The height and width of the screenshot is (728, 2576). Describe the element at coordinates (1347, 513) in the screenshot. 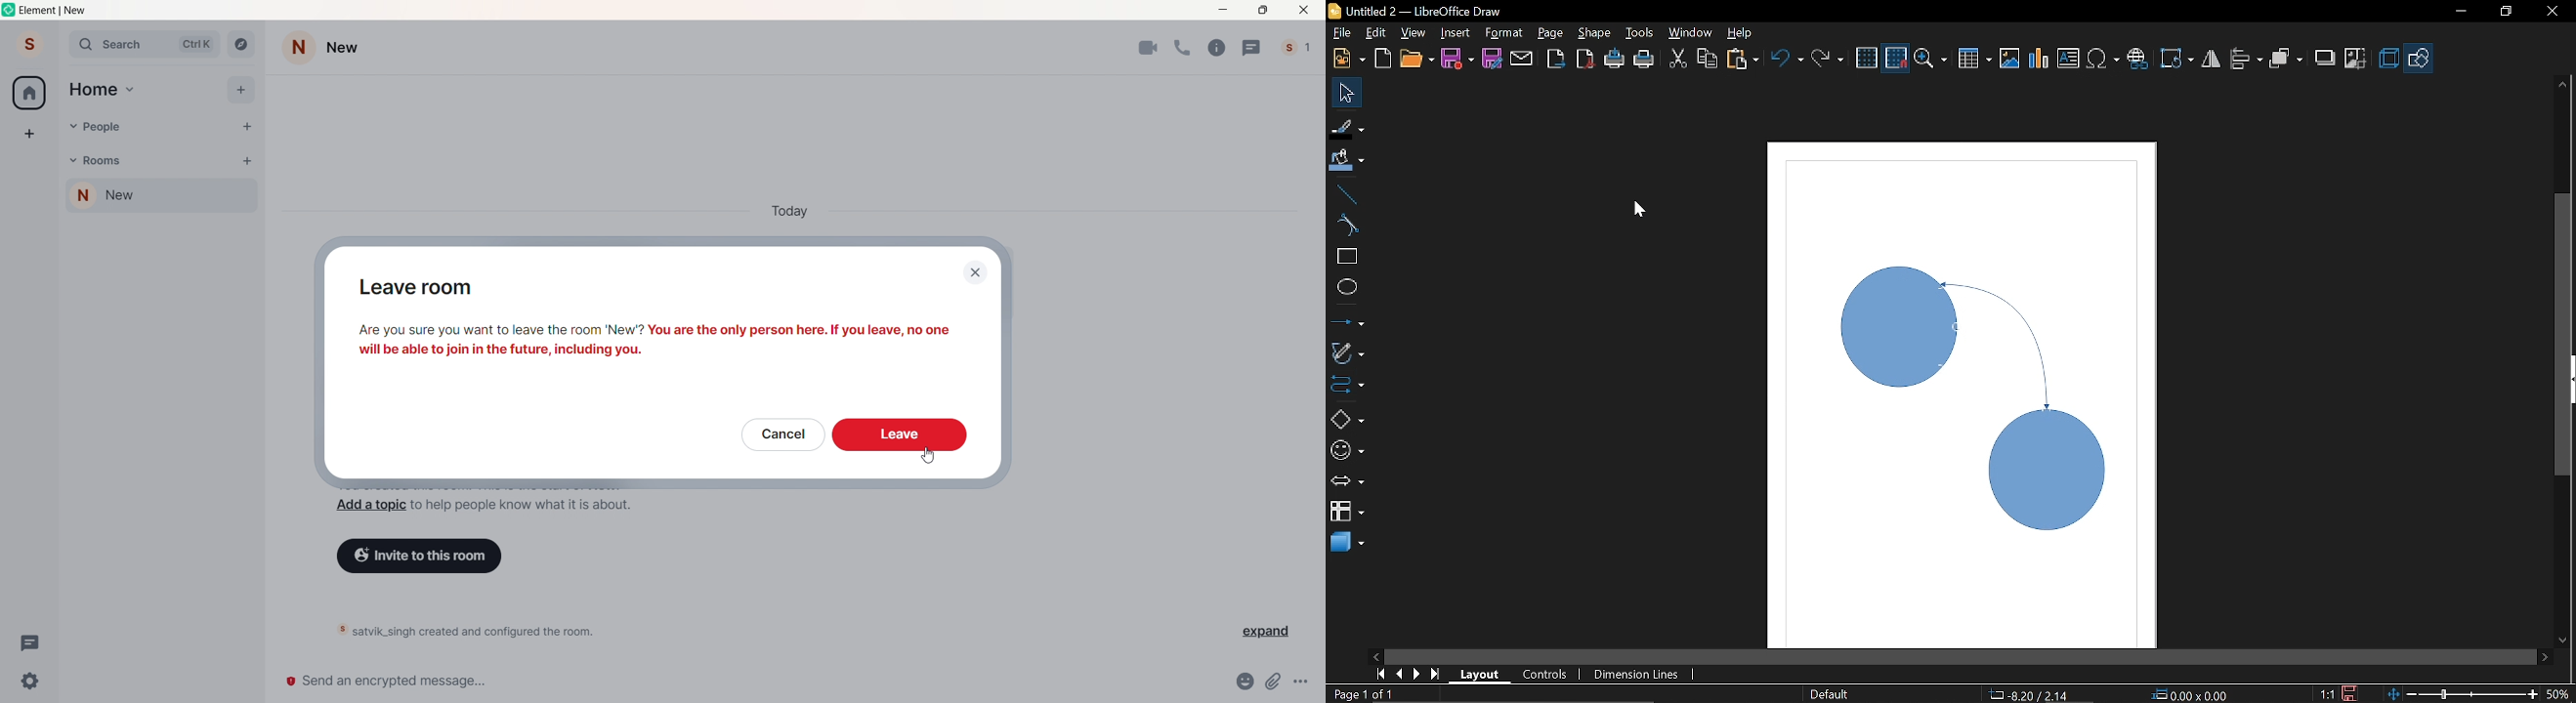

I see `FLowchart` at that location.